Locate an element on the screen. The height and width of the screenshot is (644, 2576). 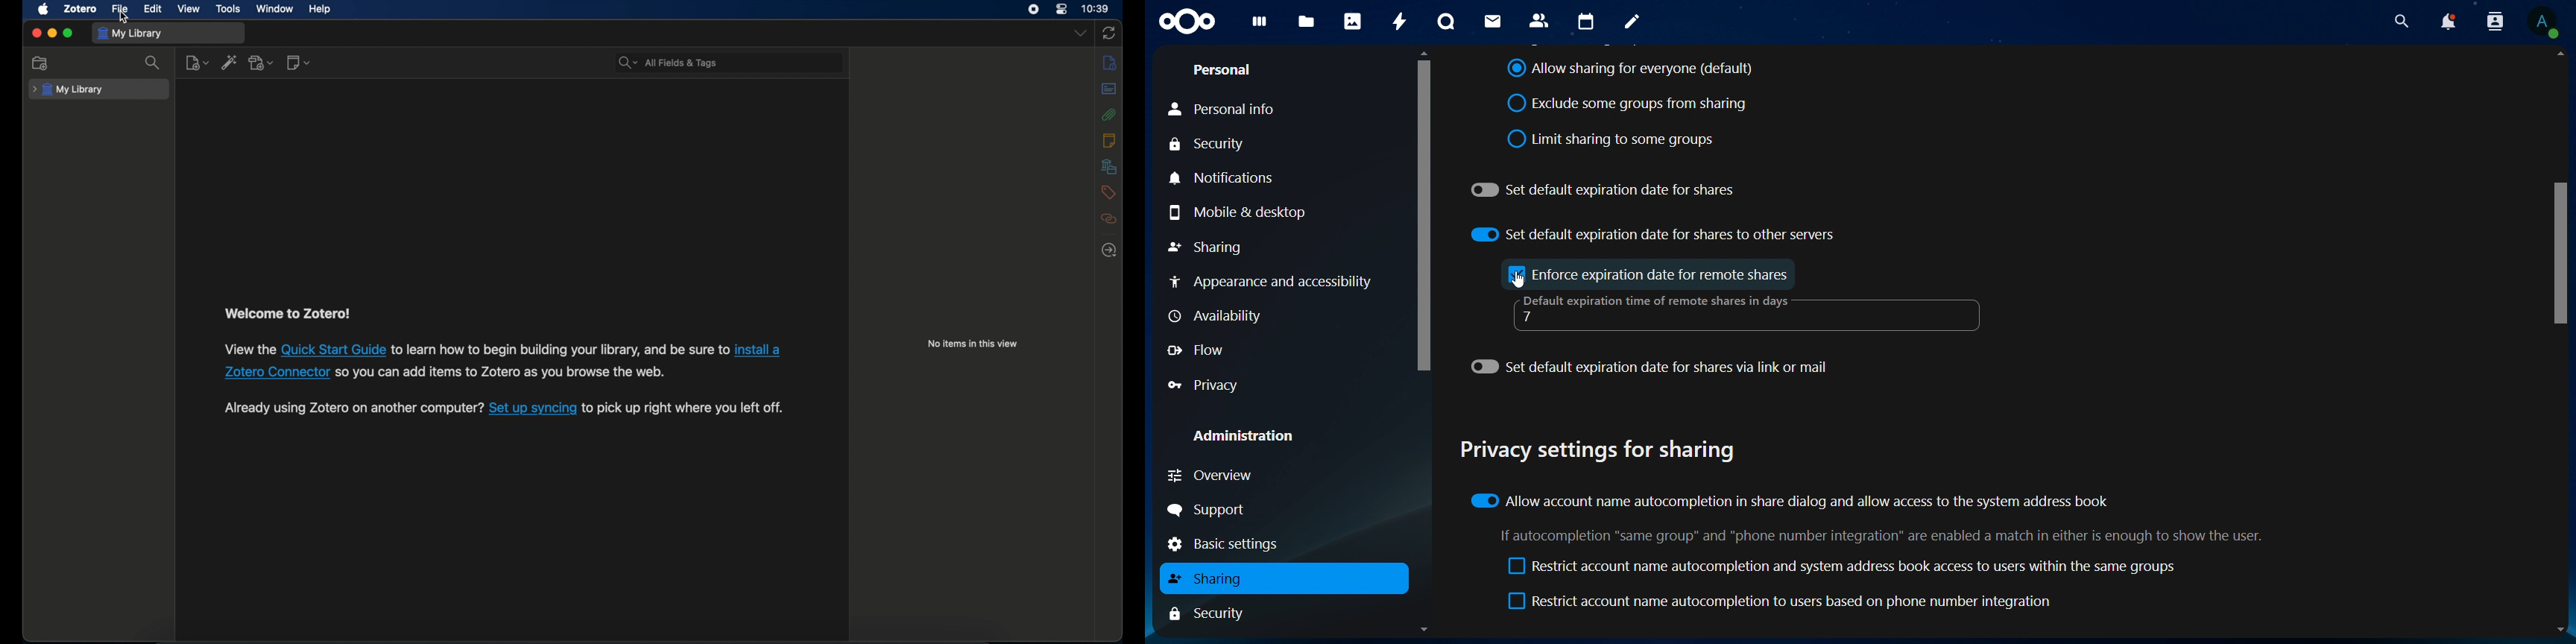
 is located at coordinates (1515, 274).